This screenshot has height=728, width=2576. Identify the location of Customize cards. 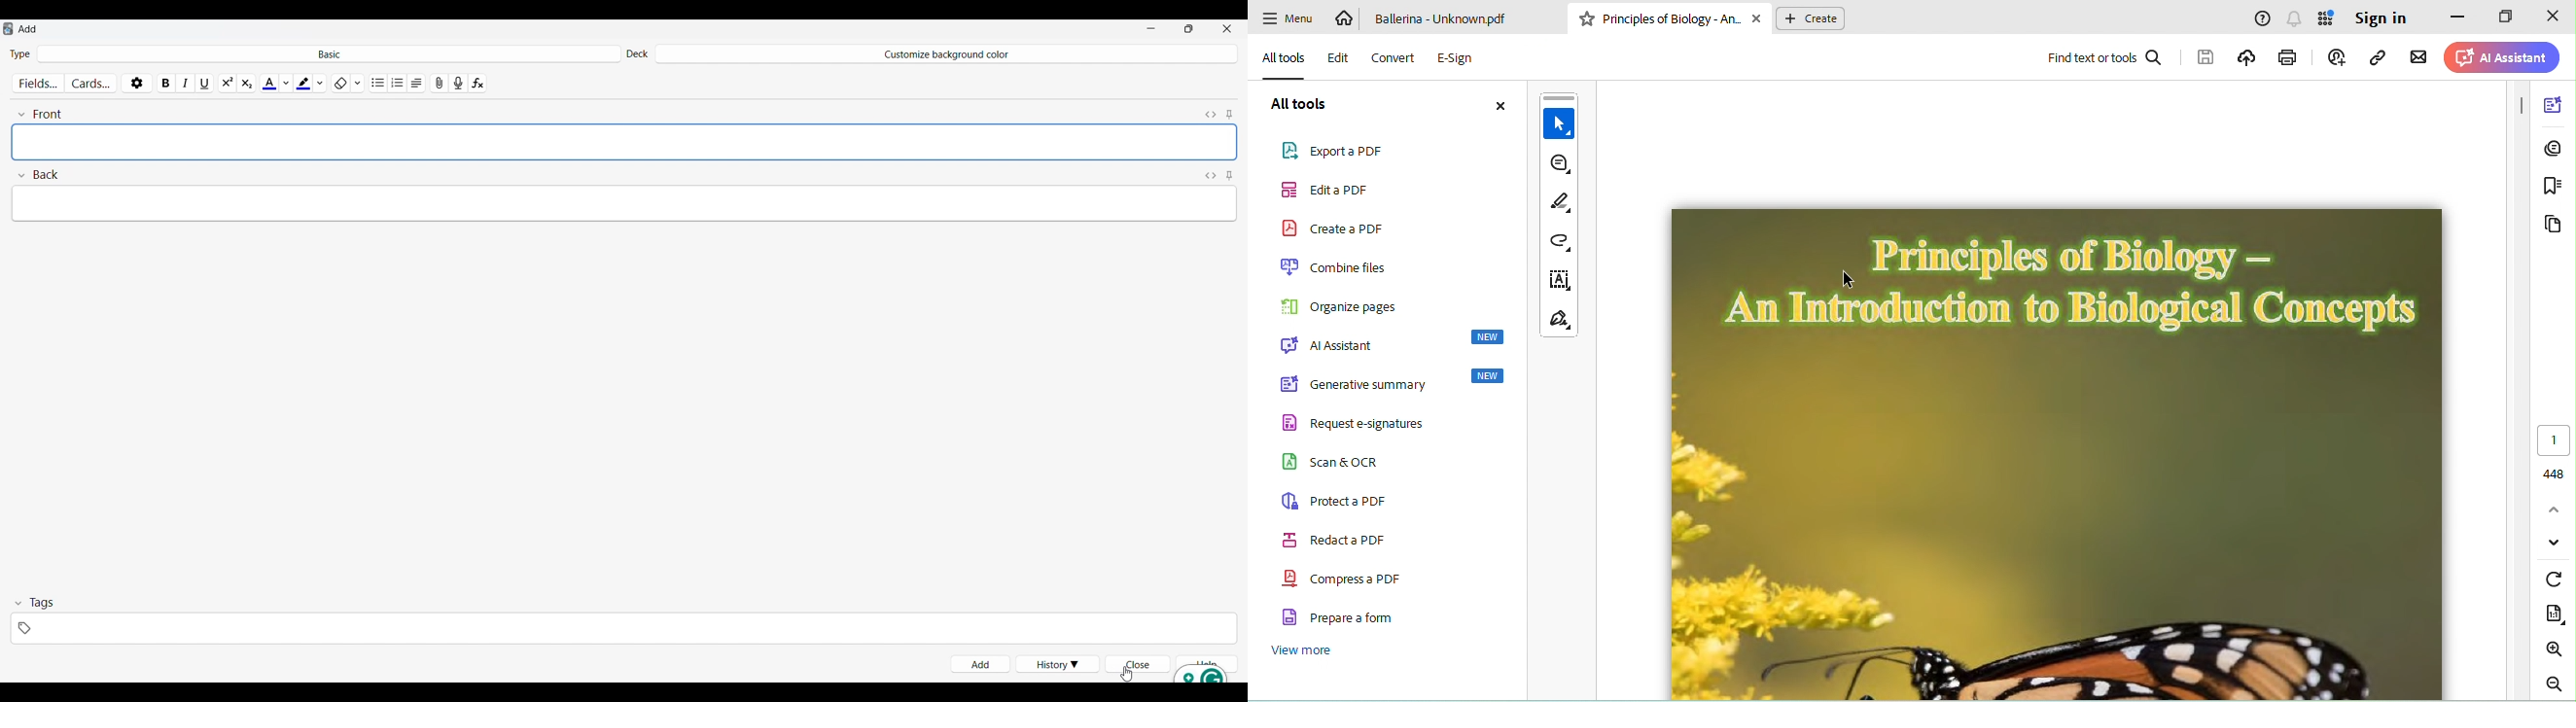
(91, 81).